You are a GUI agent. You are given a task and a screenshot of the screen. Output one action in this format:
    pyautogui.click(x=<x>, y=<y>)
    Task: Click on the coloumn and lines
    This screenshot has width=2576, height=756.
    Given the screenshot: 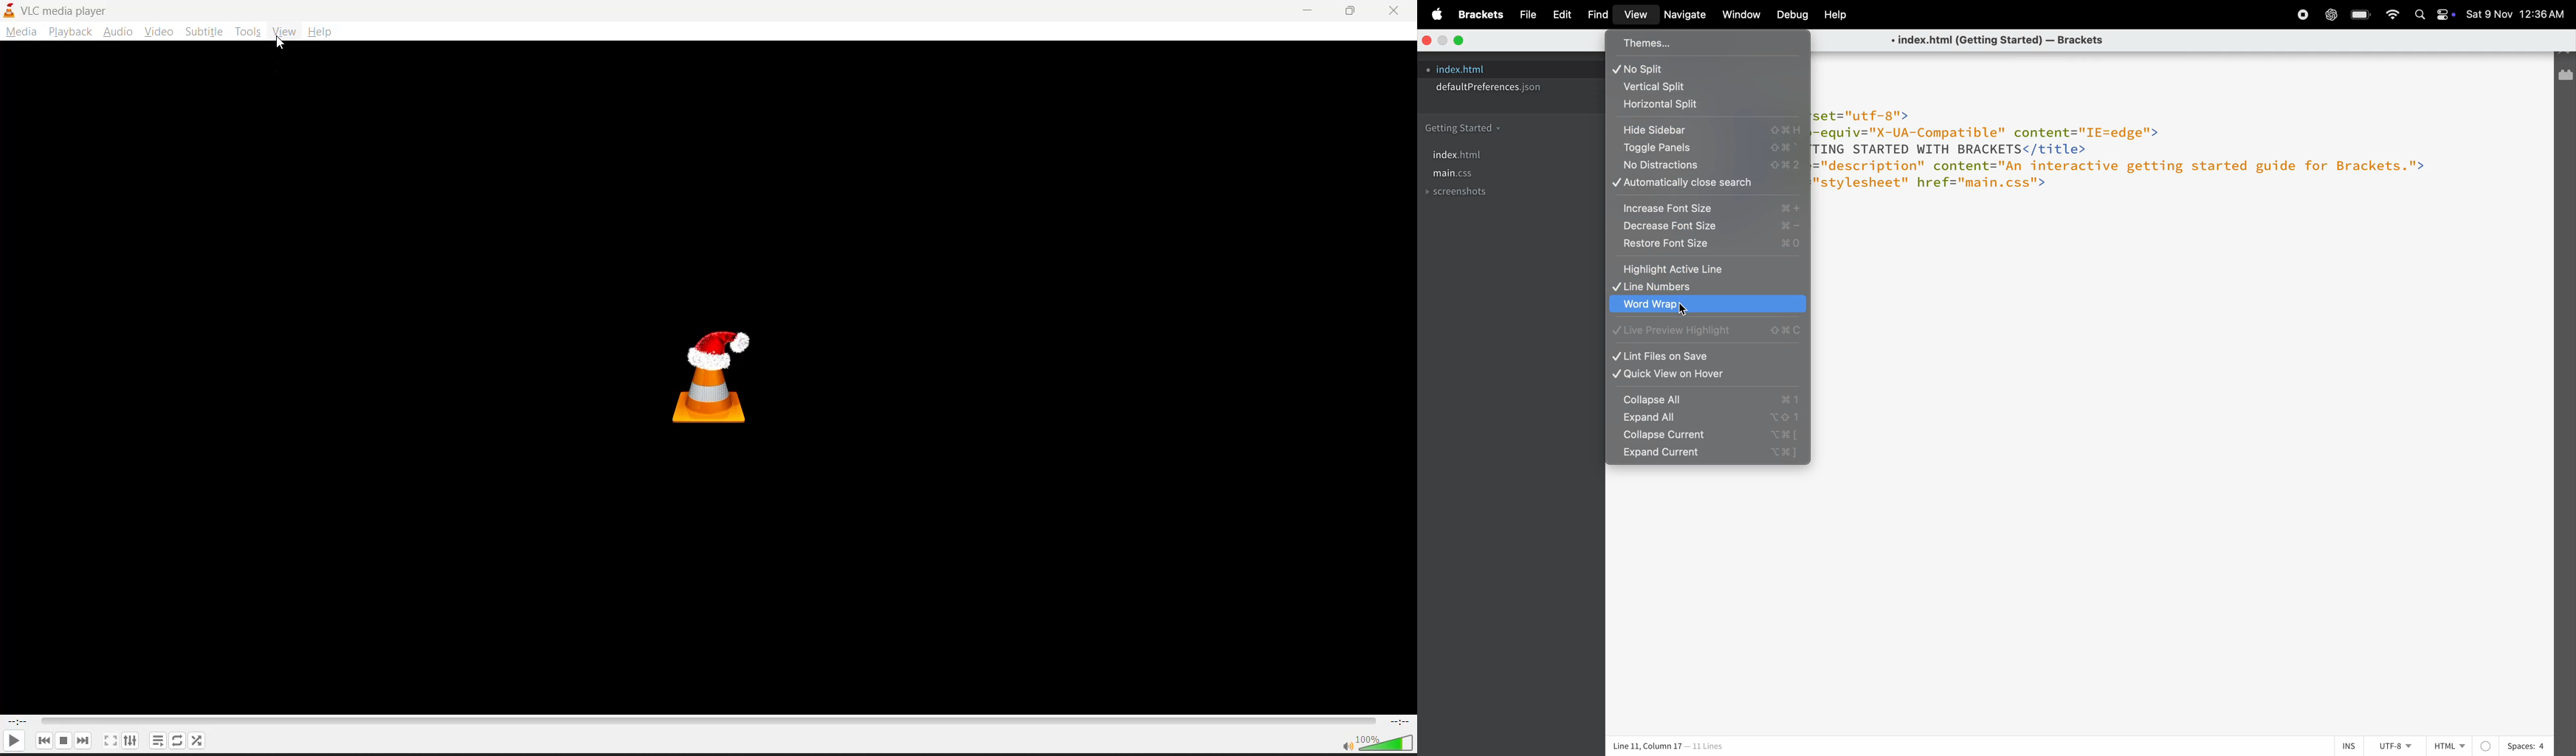 What is the action you would take?
    pyautogui.click(x=1666, y=747)
    